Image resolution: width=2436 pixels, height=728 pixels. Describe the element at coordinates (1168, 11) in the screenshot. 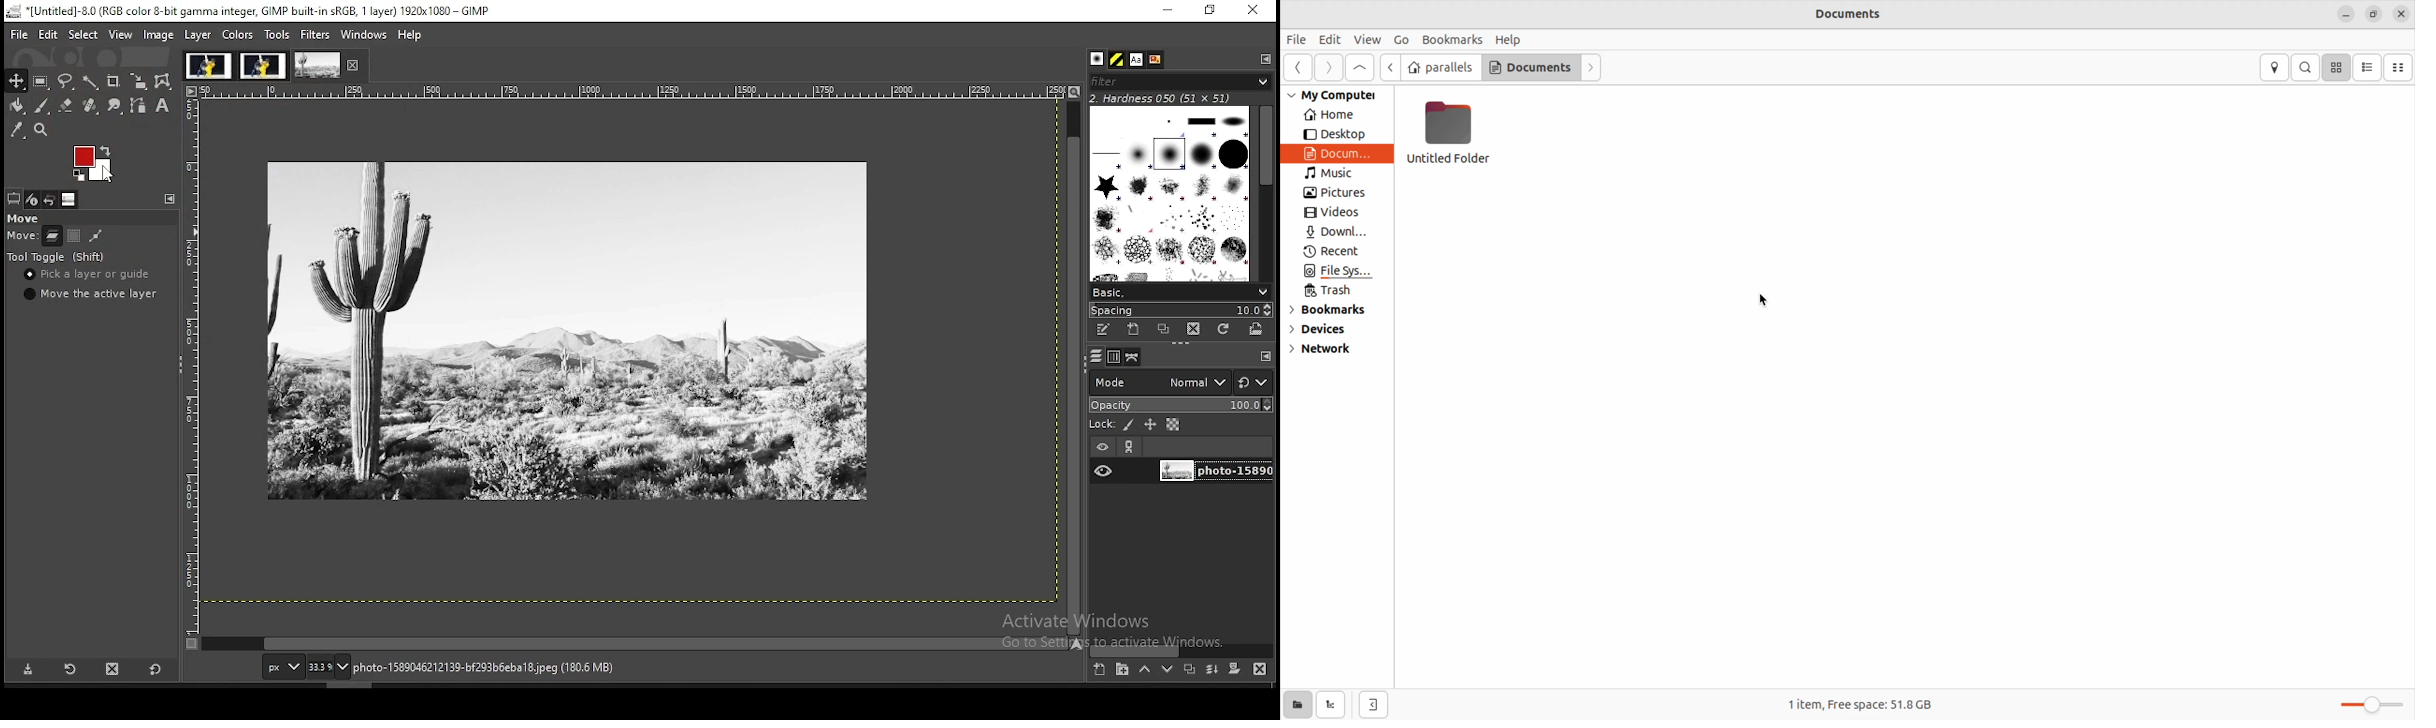

I see `minimize` at that location.